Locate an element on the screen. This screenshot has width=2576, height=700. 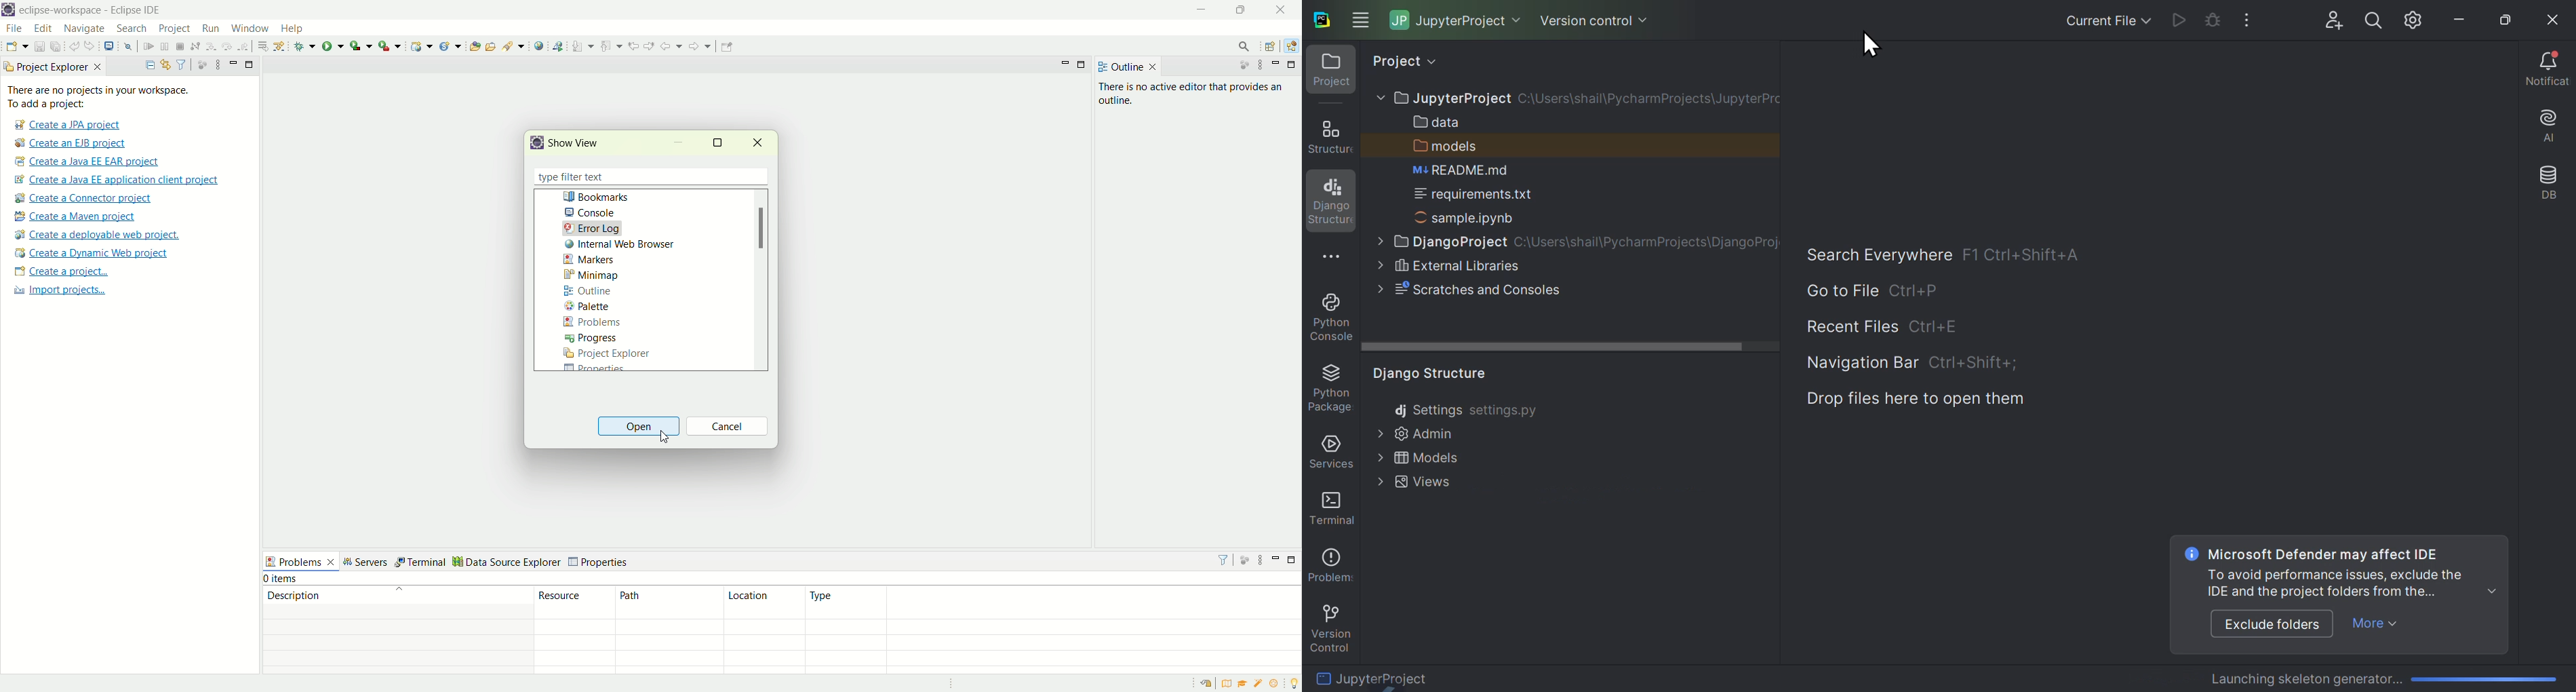
step return is located at coordinates (243, 47).